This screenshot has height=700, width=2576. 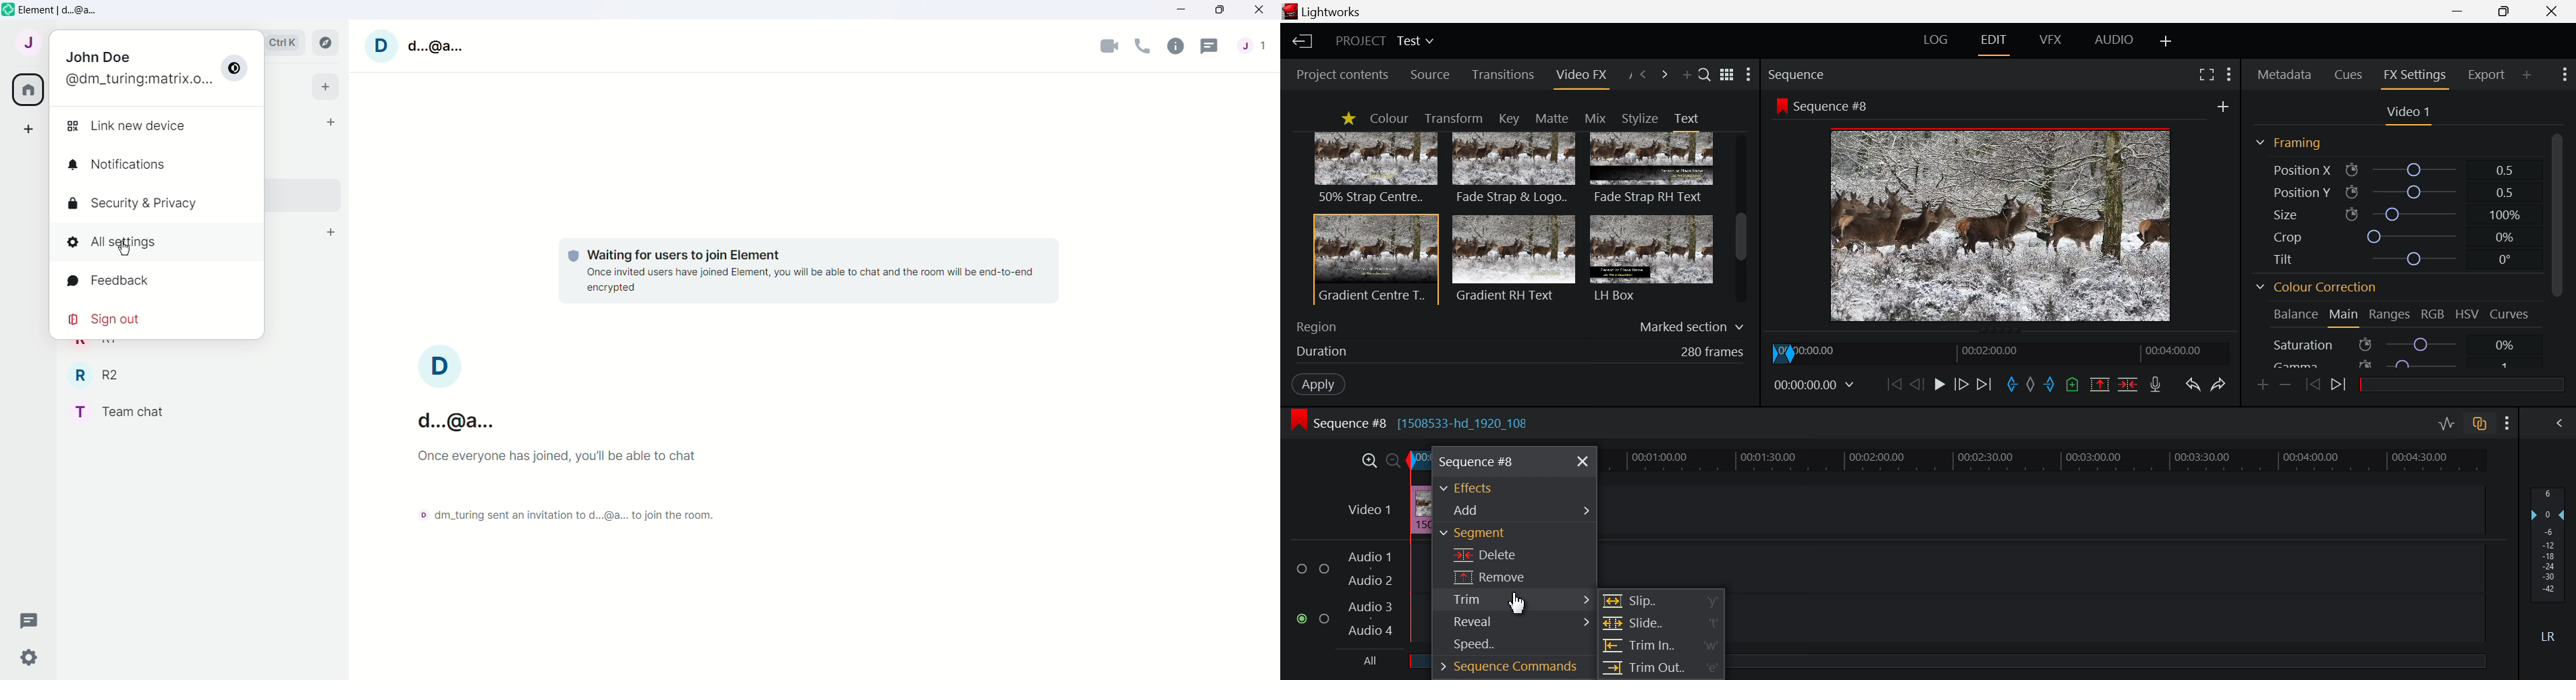 I want to click on Full Screen, so click(x=2208, y=75).